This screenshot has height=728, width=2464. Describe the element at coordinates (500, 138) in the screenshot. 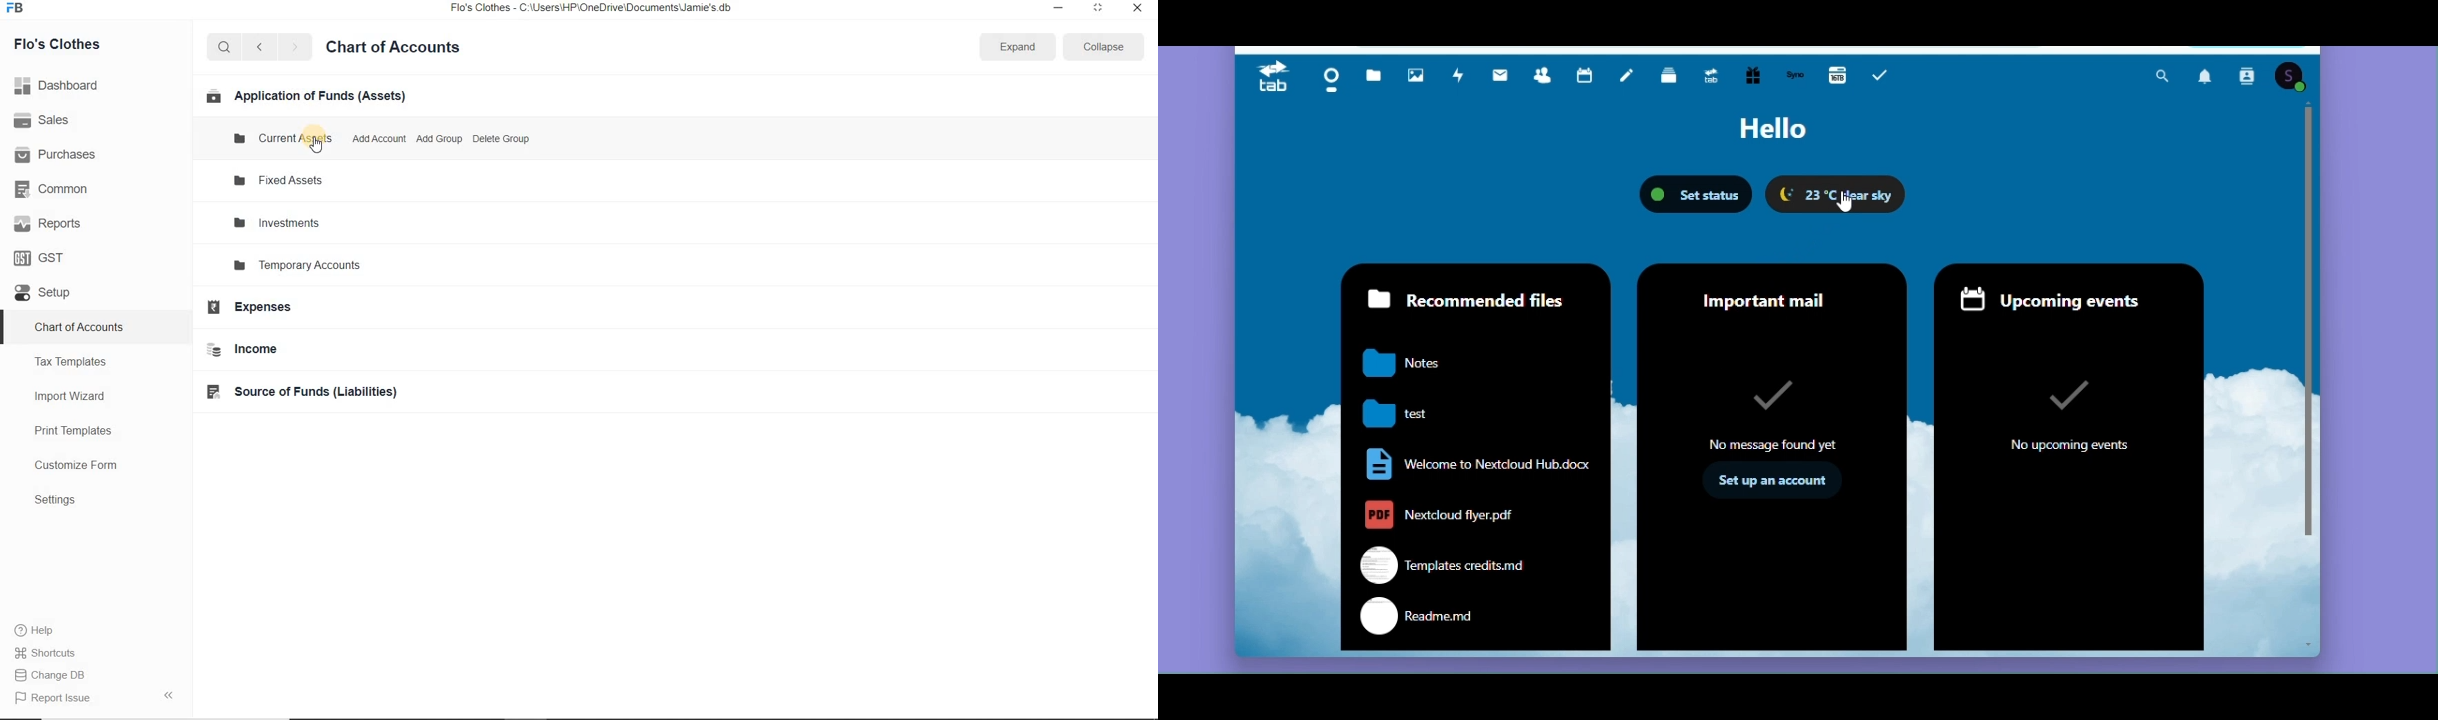

I see `Delete Group` at that location.